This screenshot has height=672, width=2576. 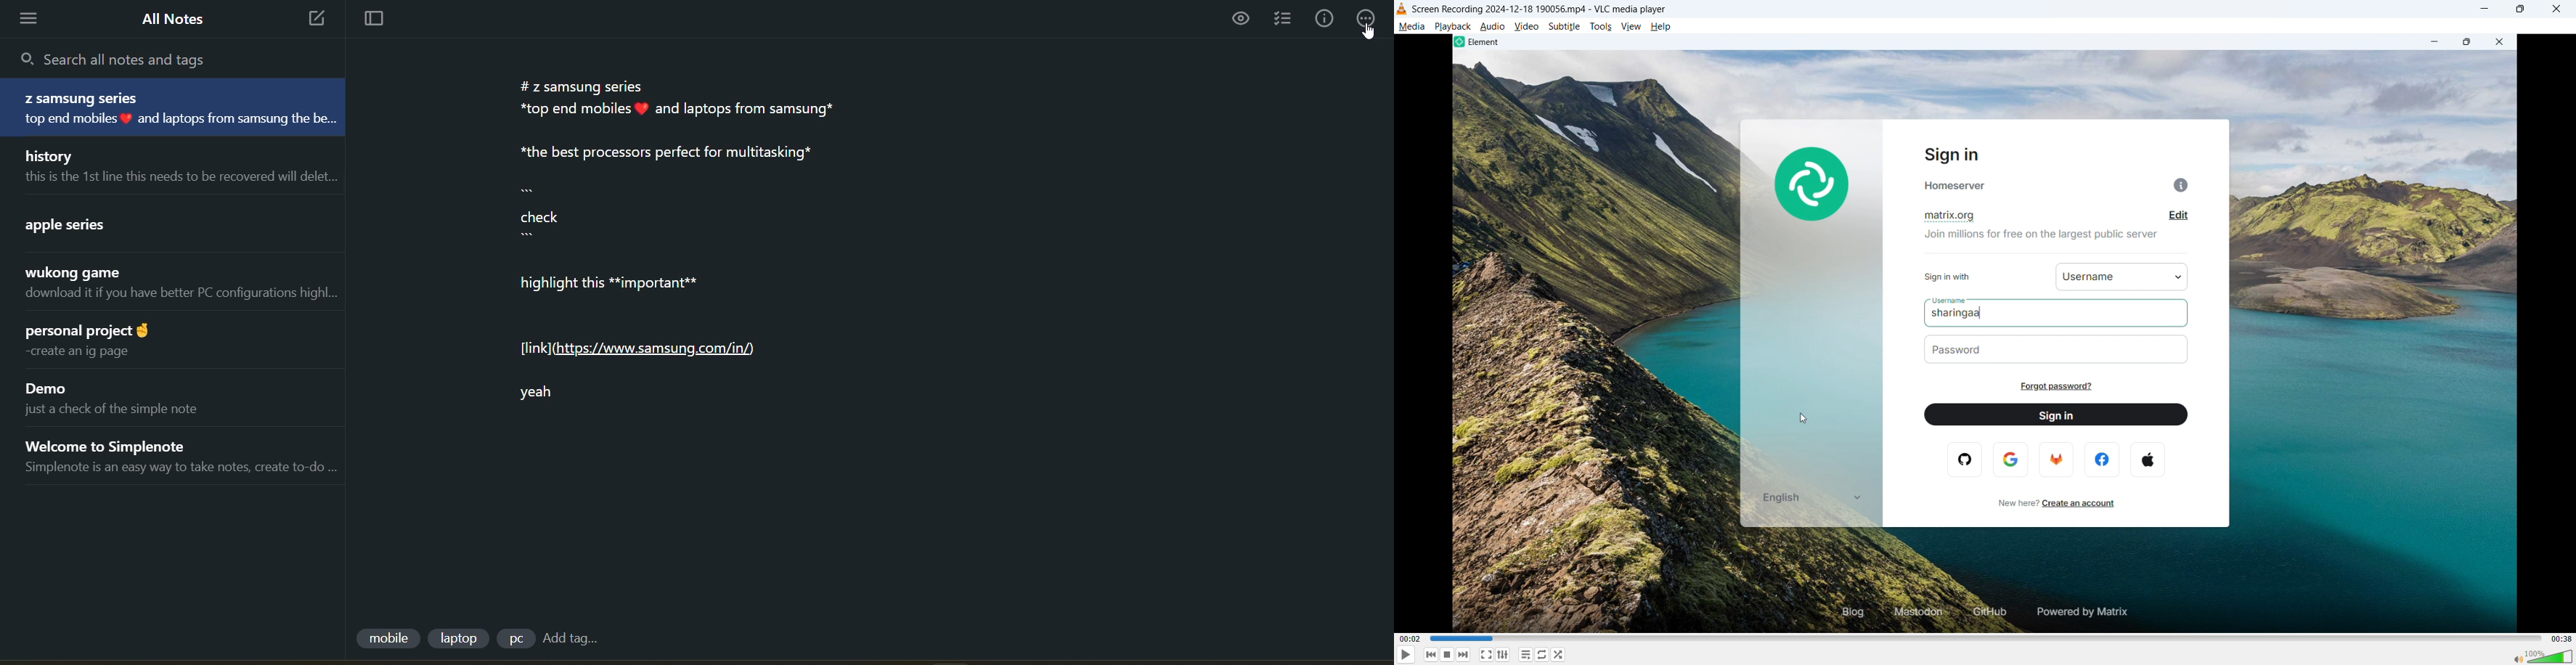 I want to click on all notes, so click(x=174, y=19).